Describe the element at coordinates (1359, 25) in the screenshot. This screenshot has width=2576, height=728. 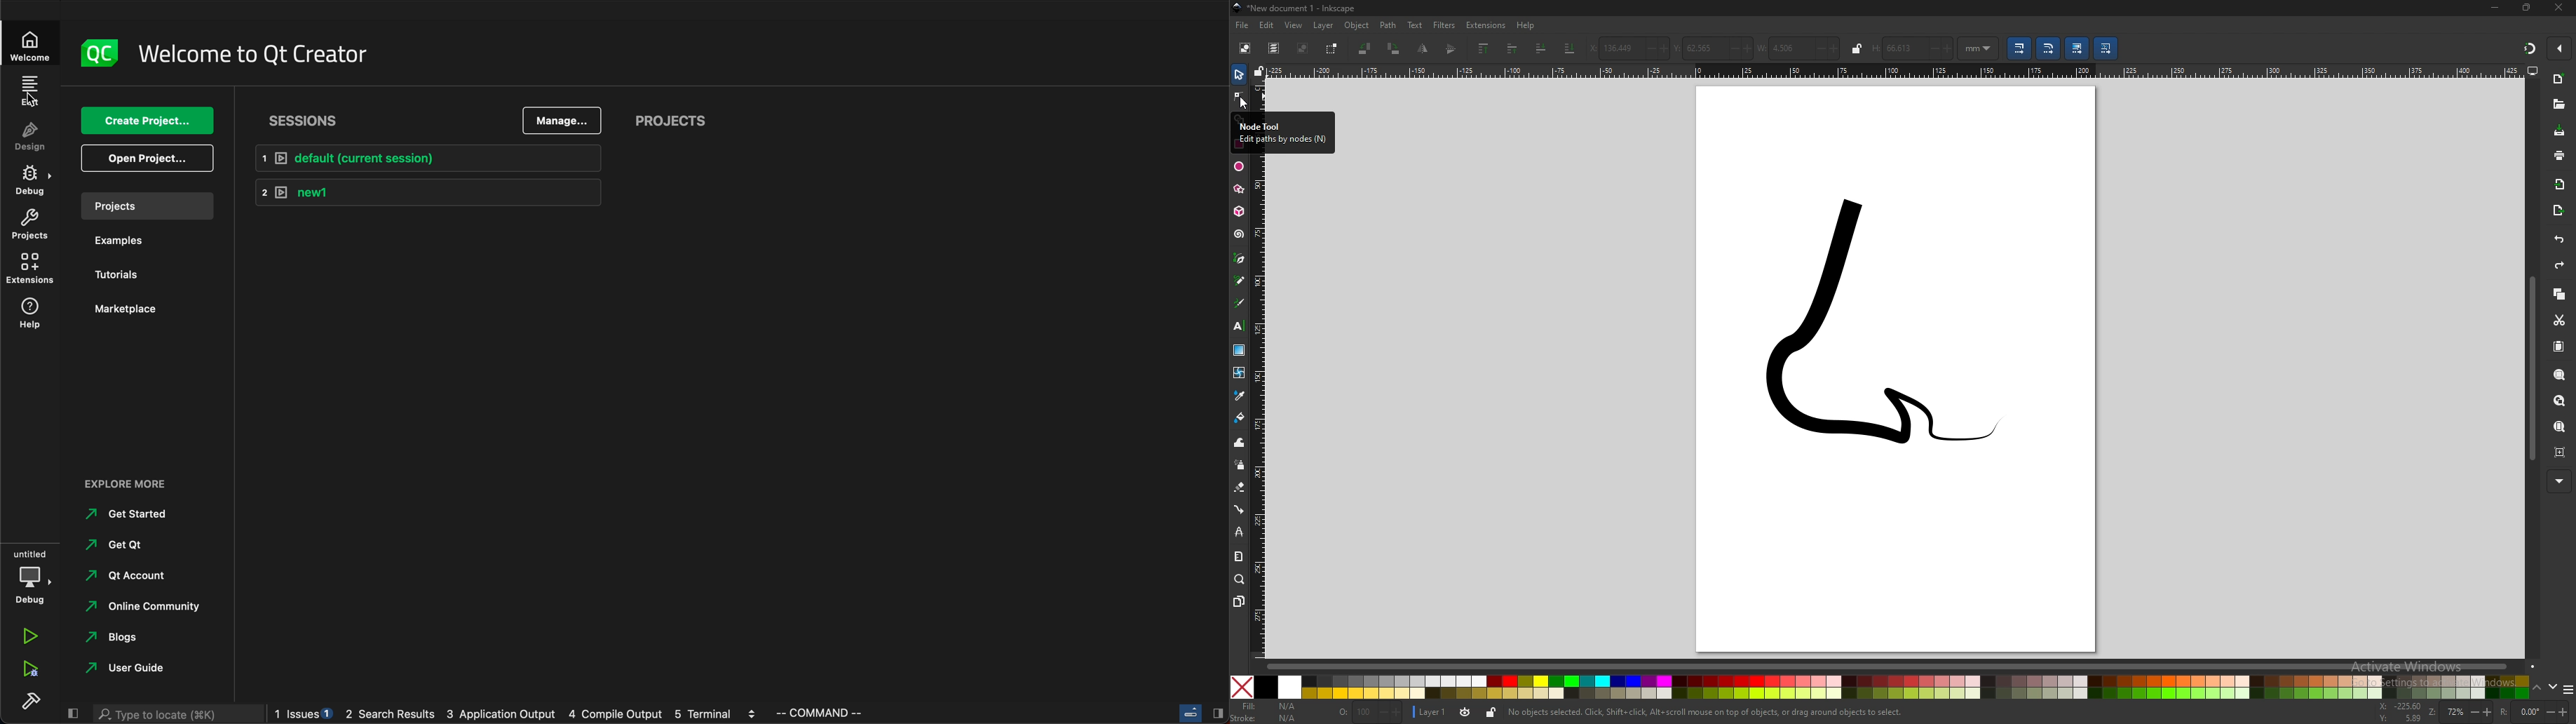
I see `object` at that location.